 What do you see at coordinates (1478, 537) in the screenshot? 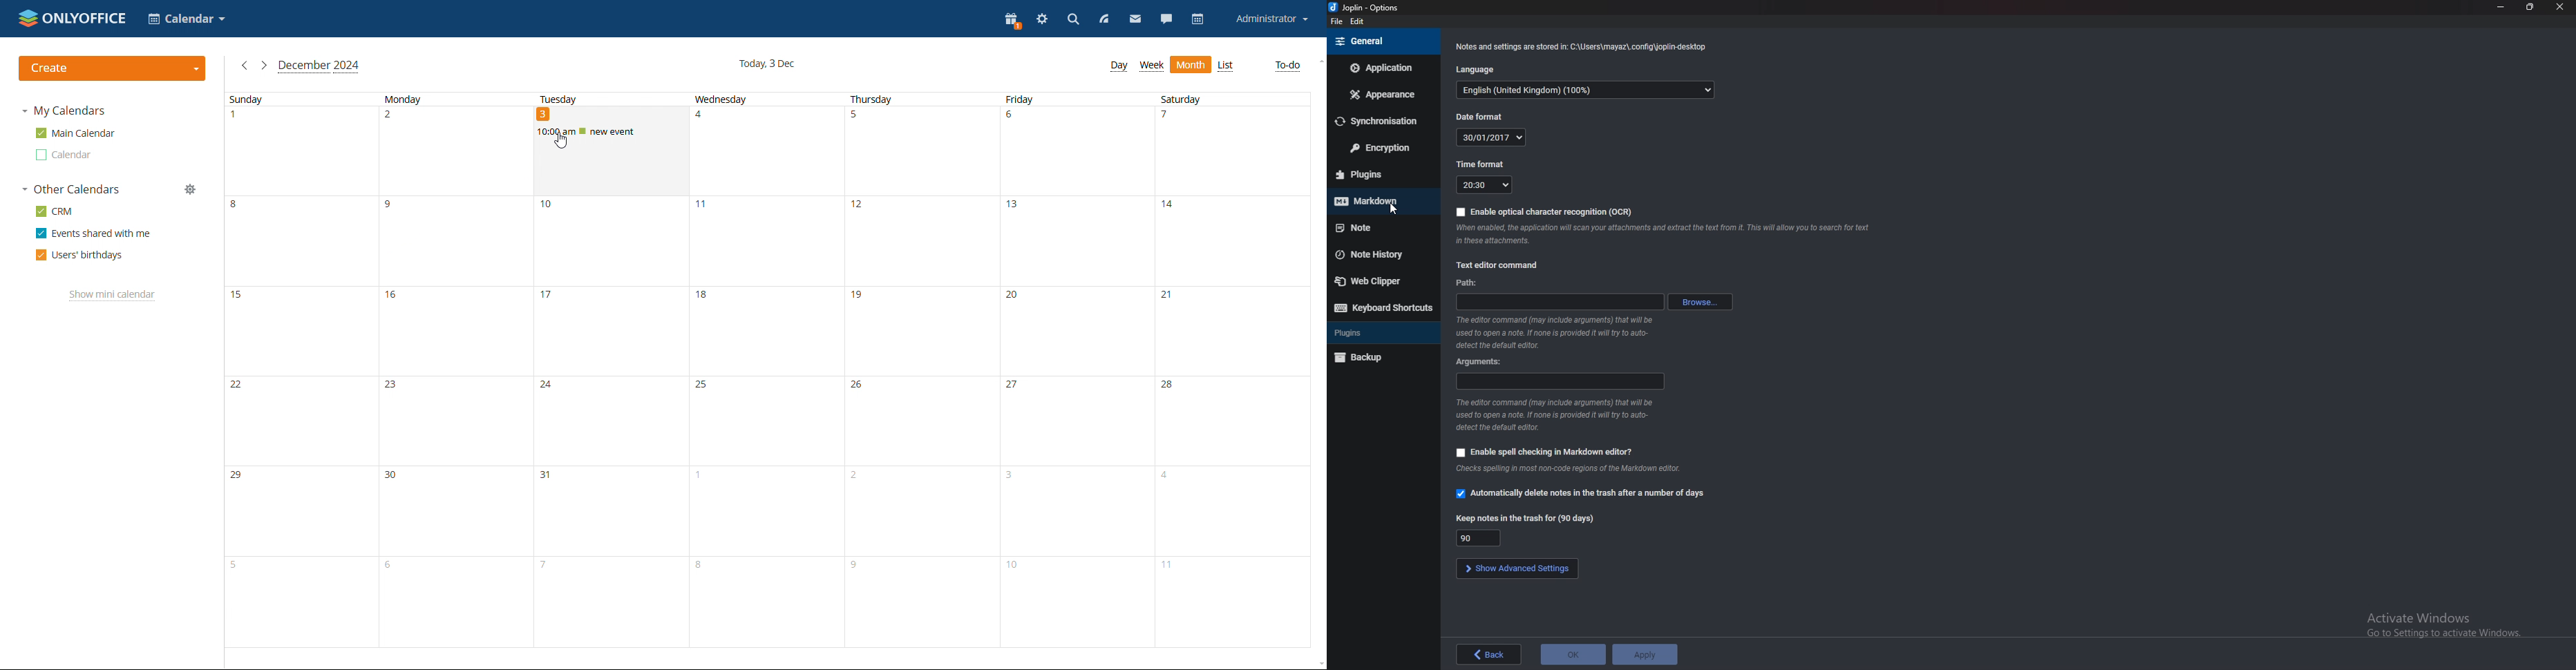
I see `Keep notes in trash for` at bounding box center [1478, 537].